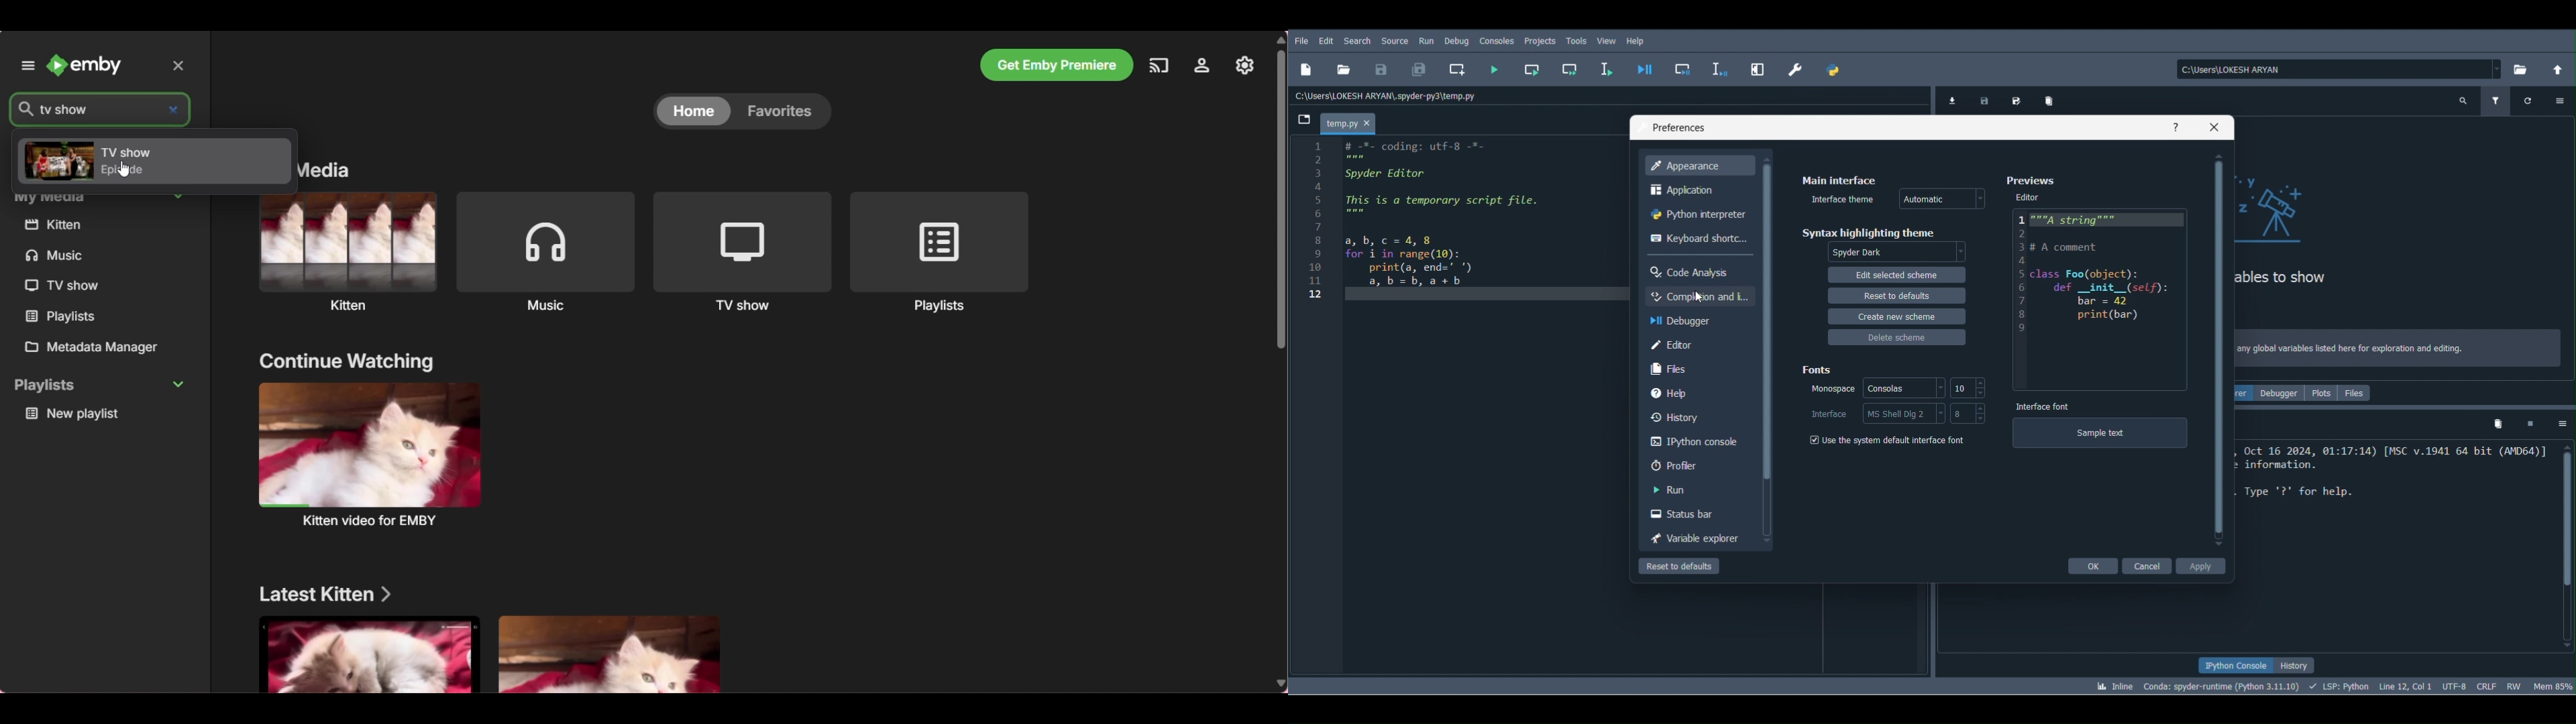  Describe the element at coordinates (1303, 42) in the screenshot. I see `File` at that location.